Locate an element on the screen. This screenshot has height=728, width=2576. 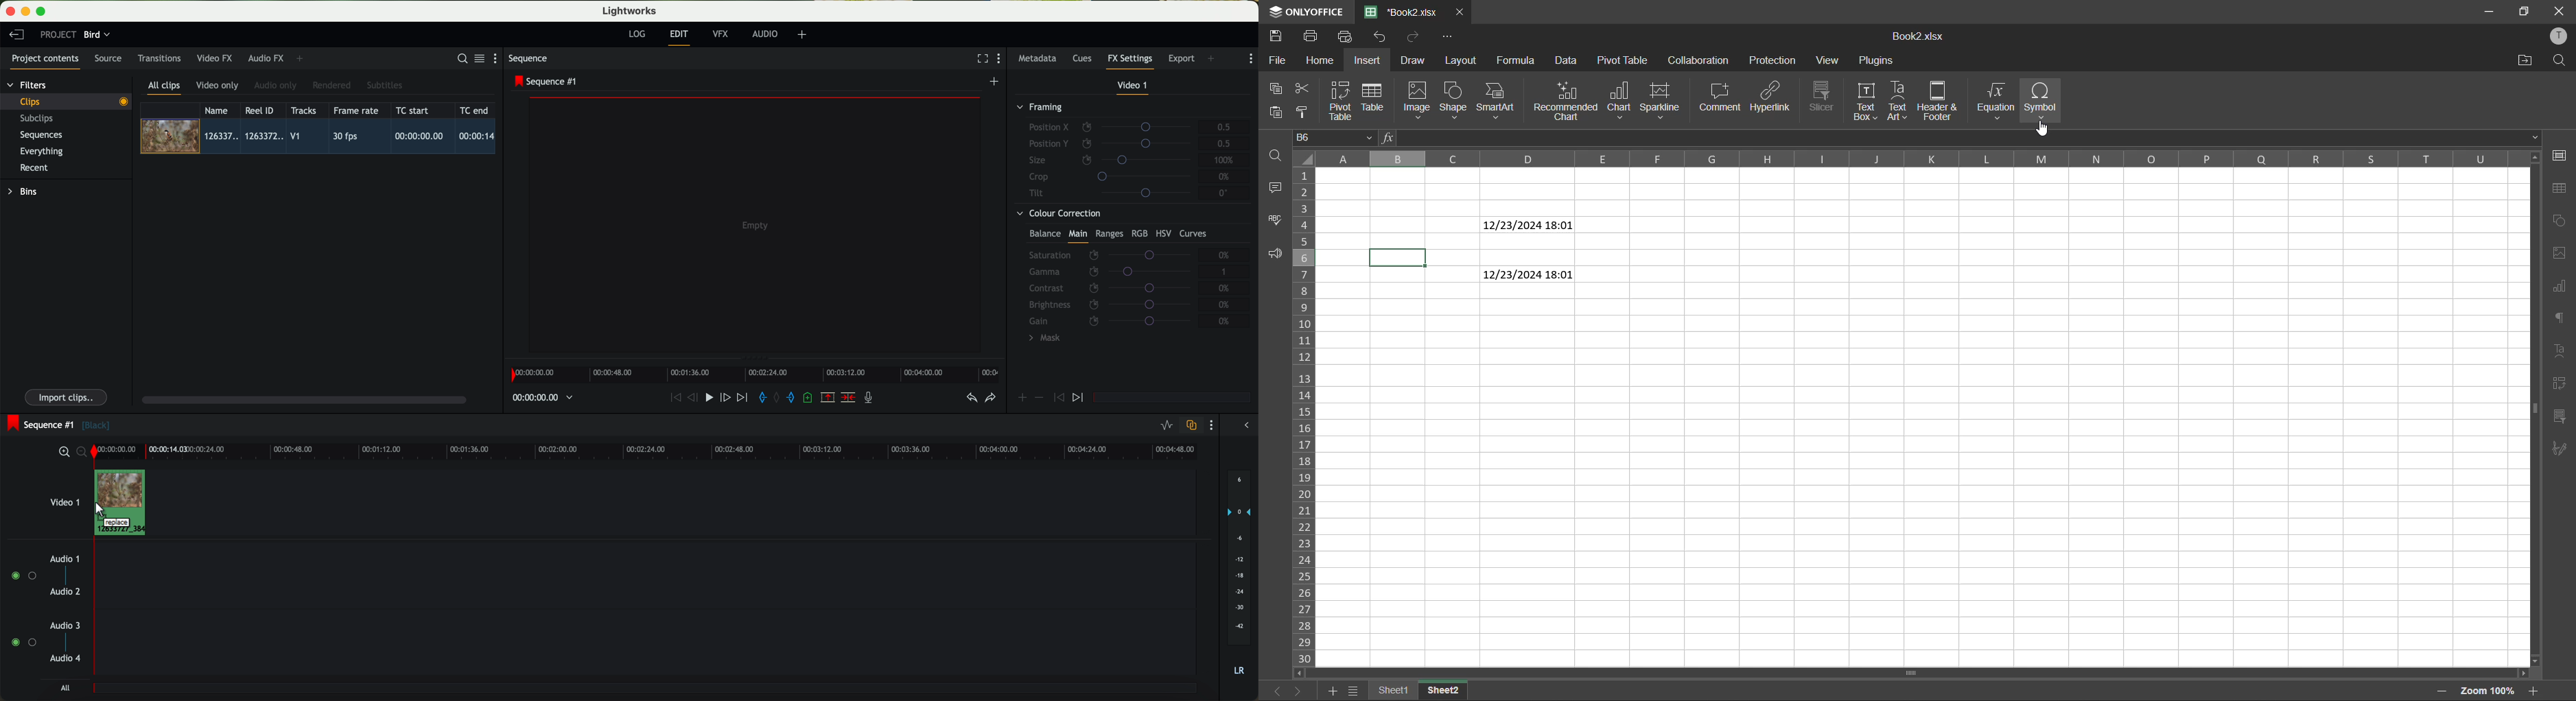
copy style is located at coordinates (1303, 112).